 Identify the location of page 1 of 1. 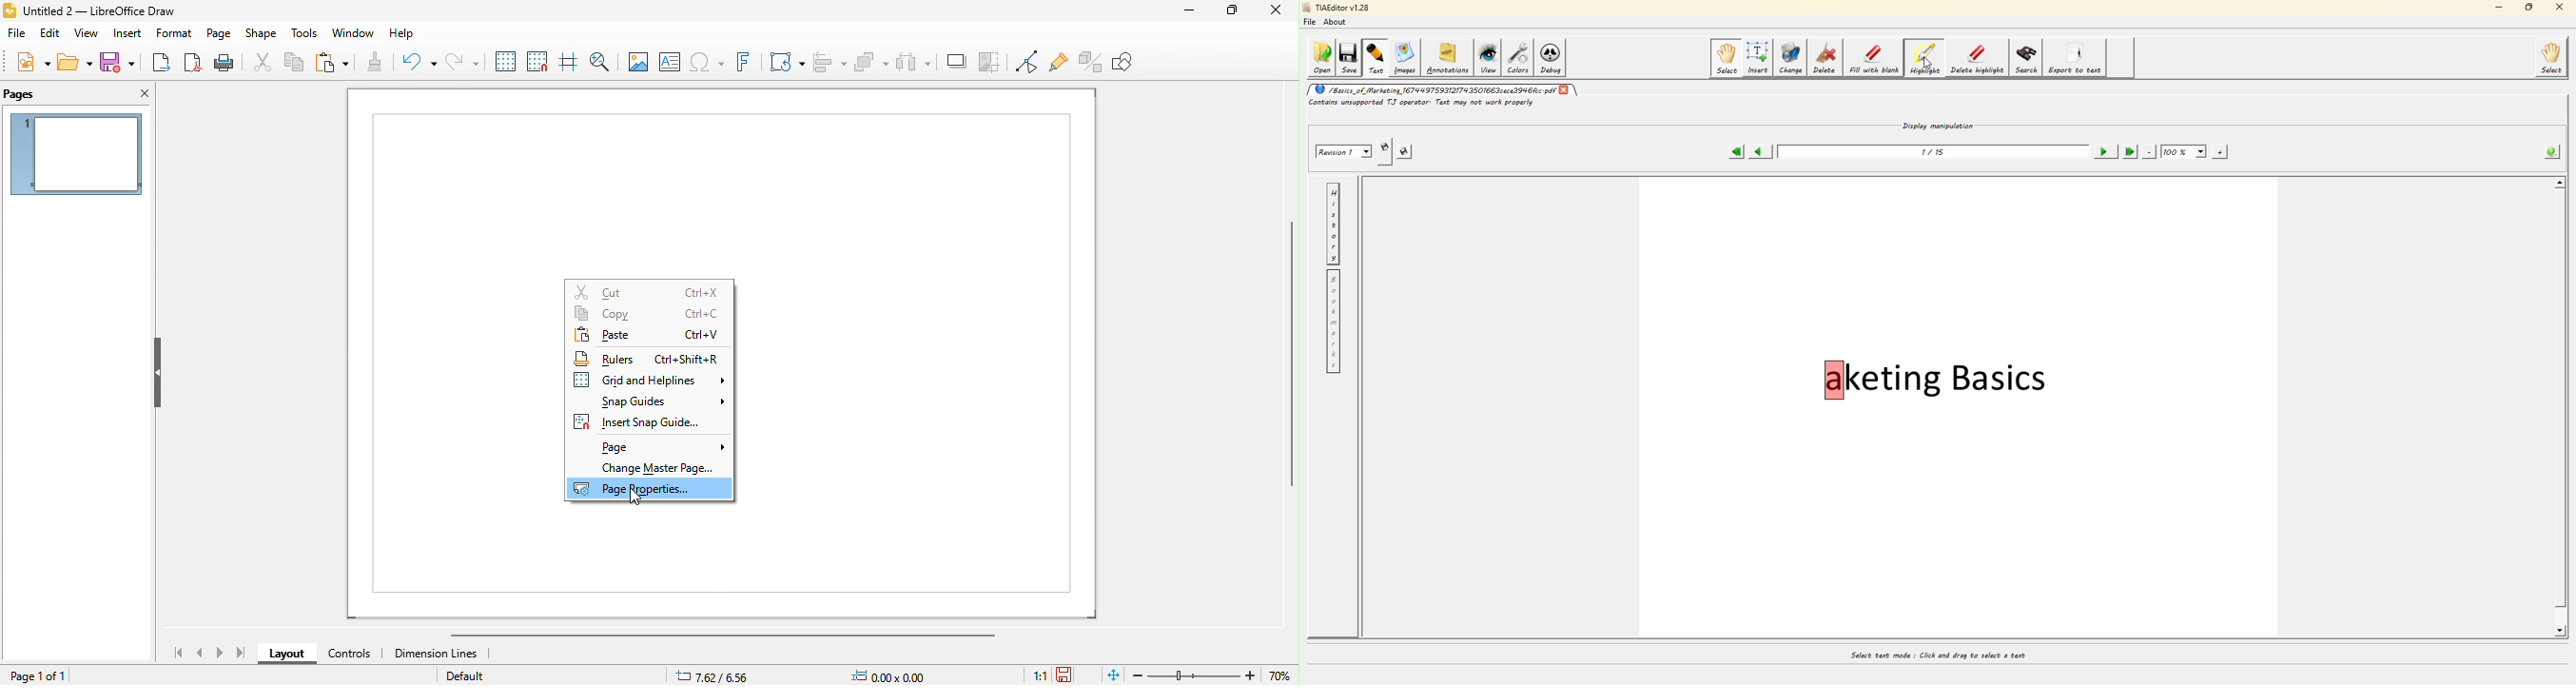
(42, 675).